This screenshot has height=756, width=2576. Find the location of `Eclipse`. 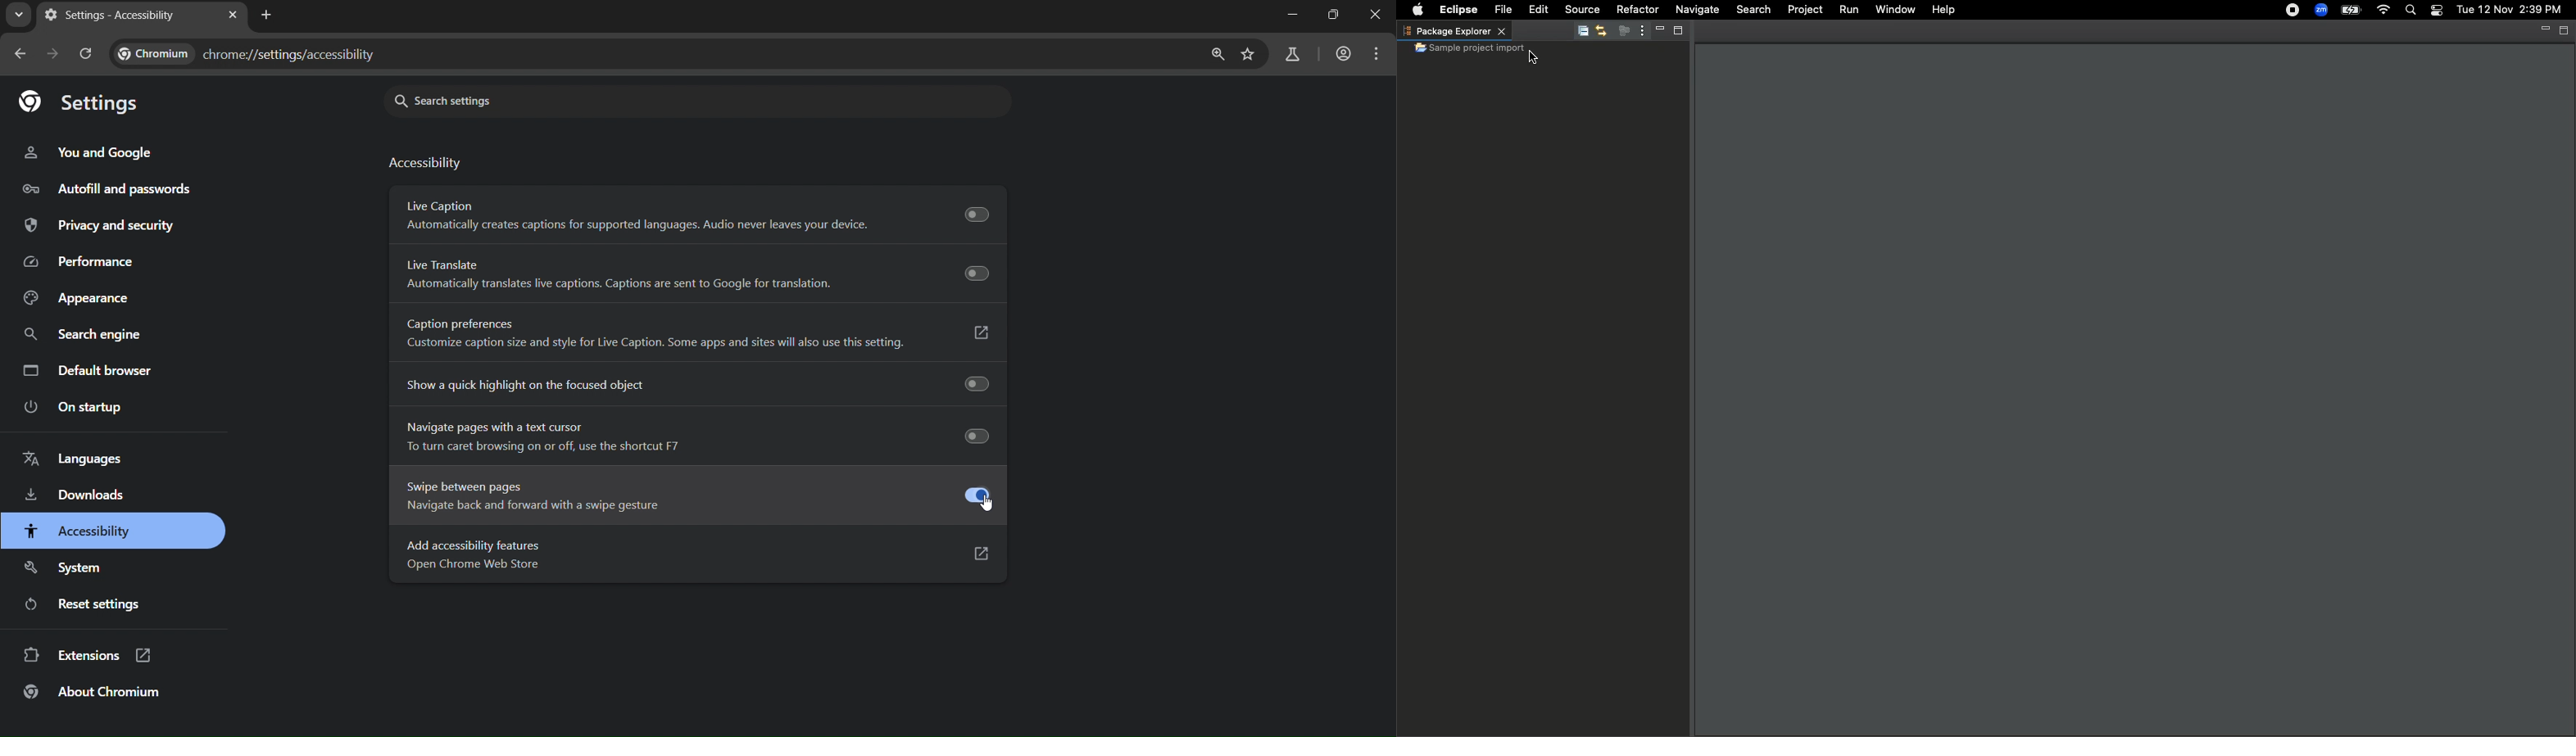

Eclipse is located at coordinates (1461, 10).